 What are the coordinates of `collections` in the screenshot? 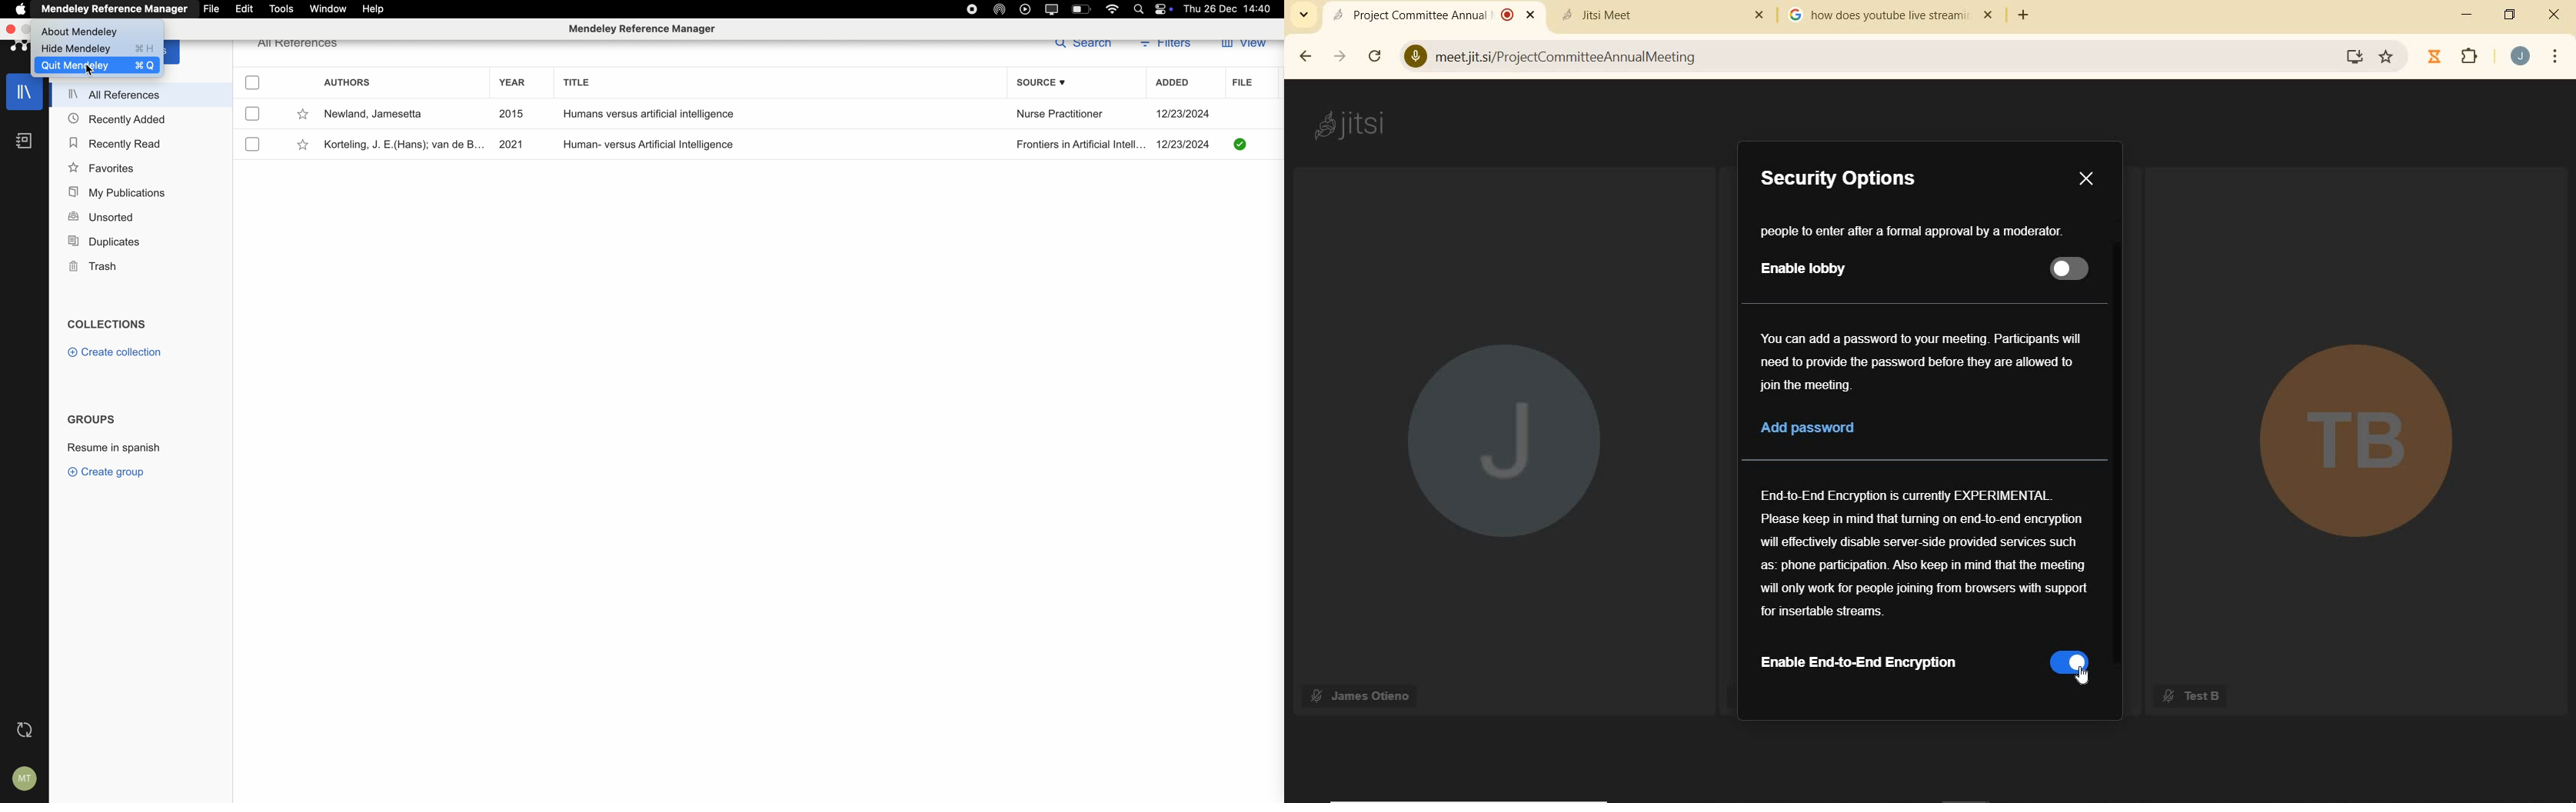 It's located at (110, 323).